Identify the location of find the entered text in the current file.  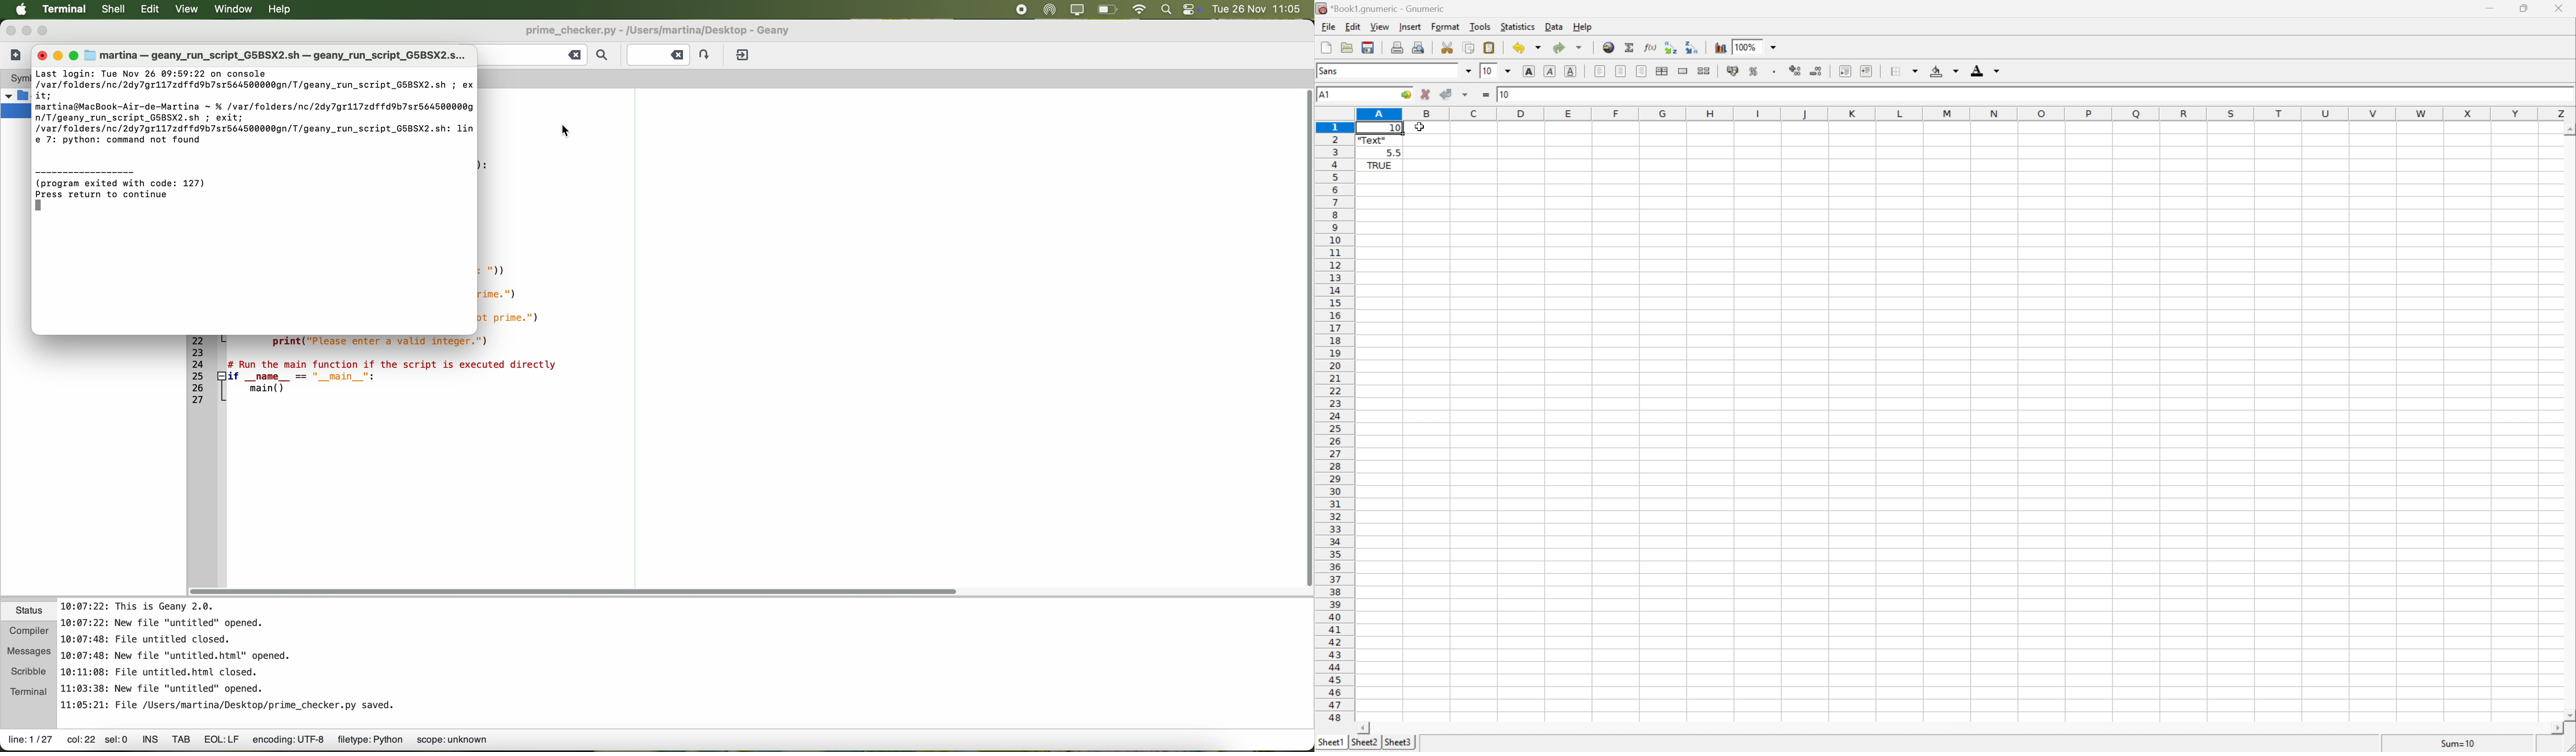
(546, 56).